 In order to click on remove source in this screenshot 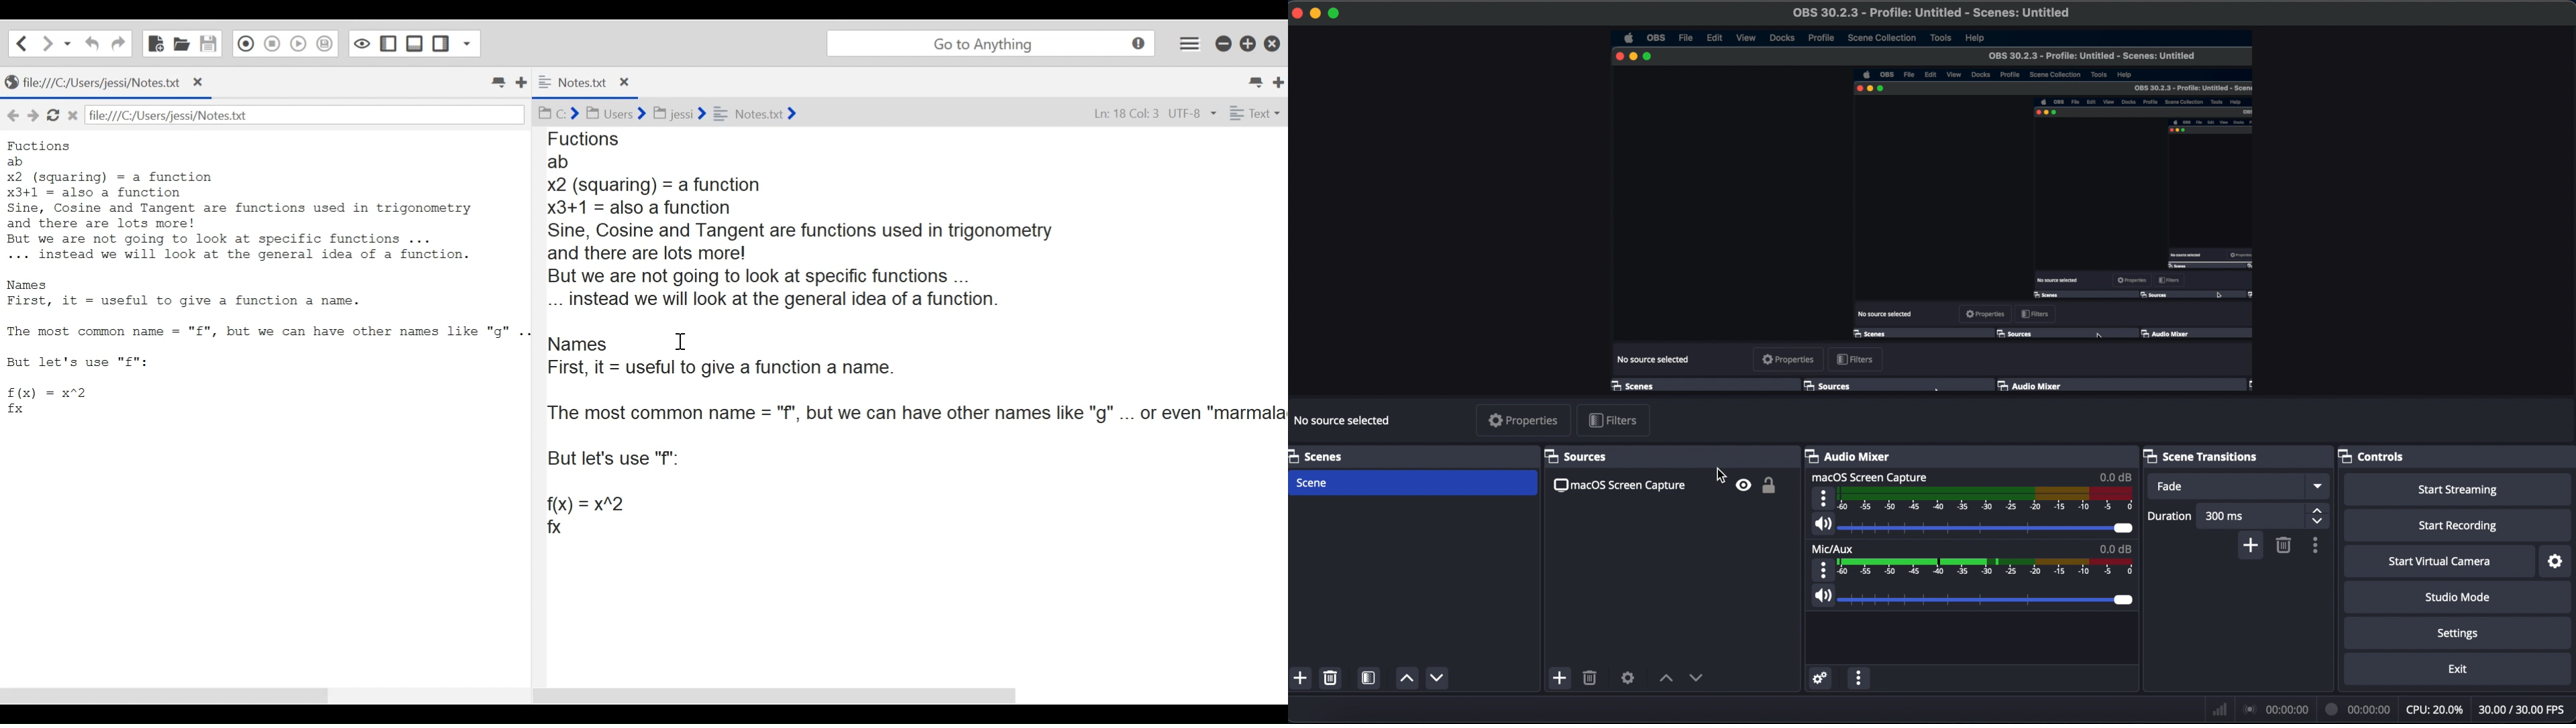, I will do `click(1590, 678)`.